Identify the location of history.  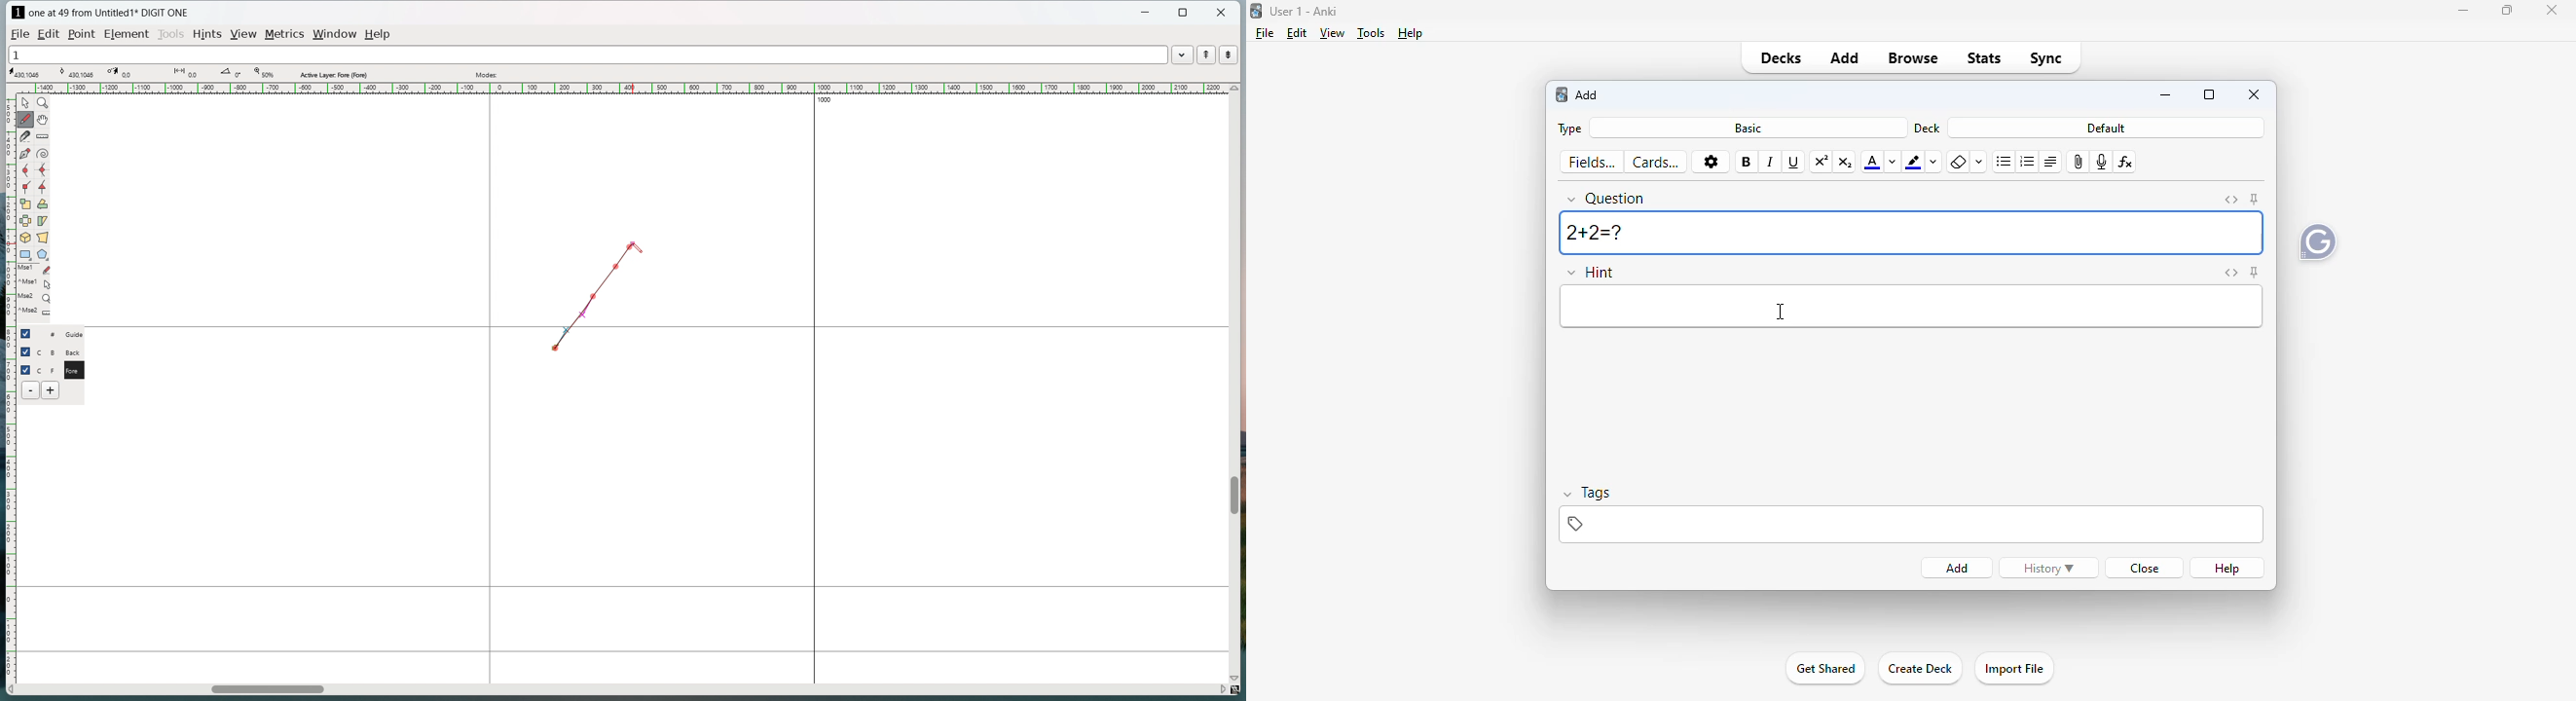
(2048, 569).